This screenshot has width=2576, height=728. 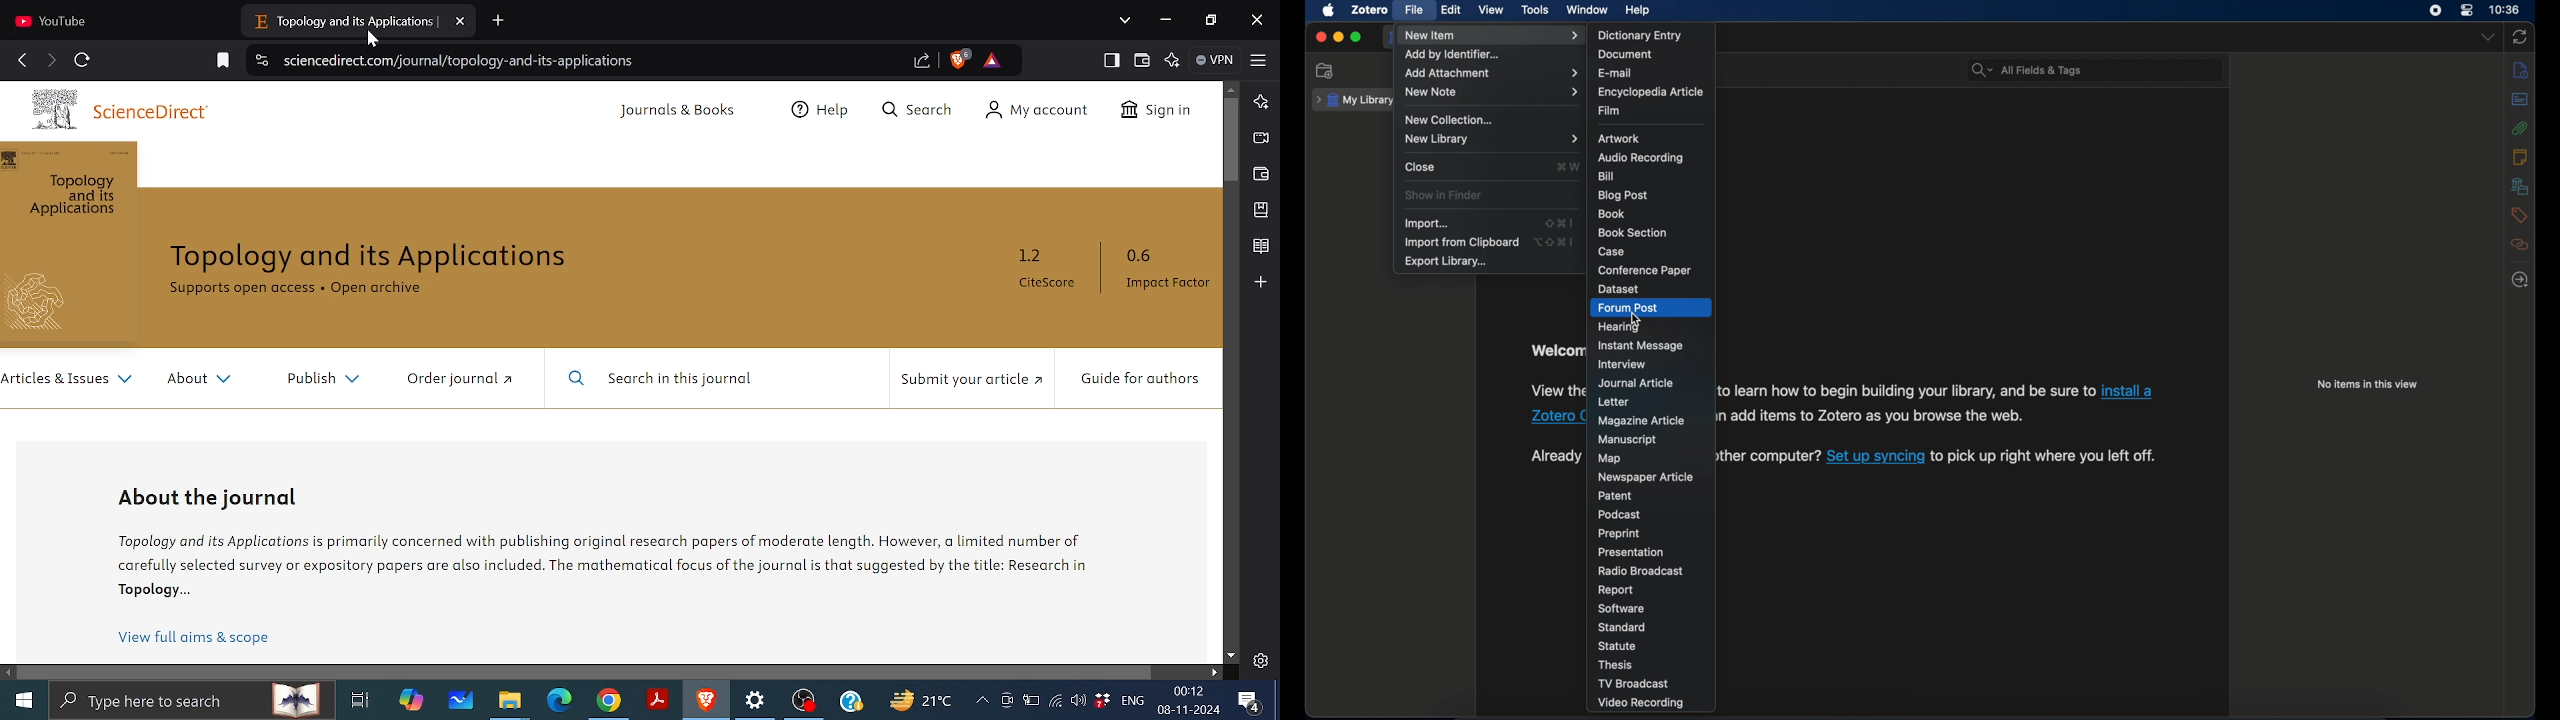 I want to click on add attachment, so click(x=1492, y=73).